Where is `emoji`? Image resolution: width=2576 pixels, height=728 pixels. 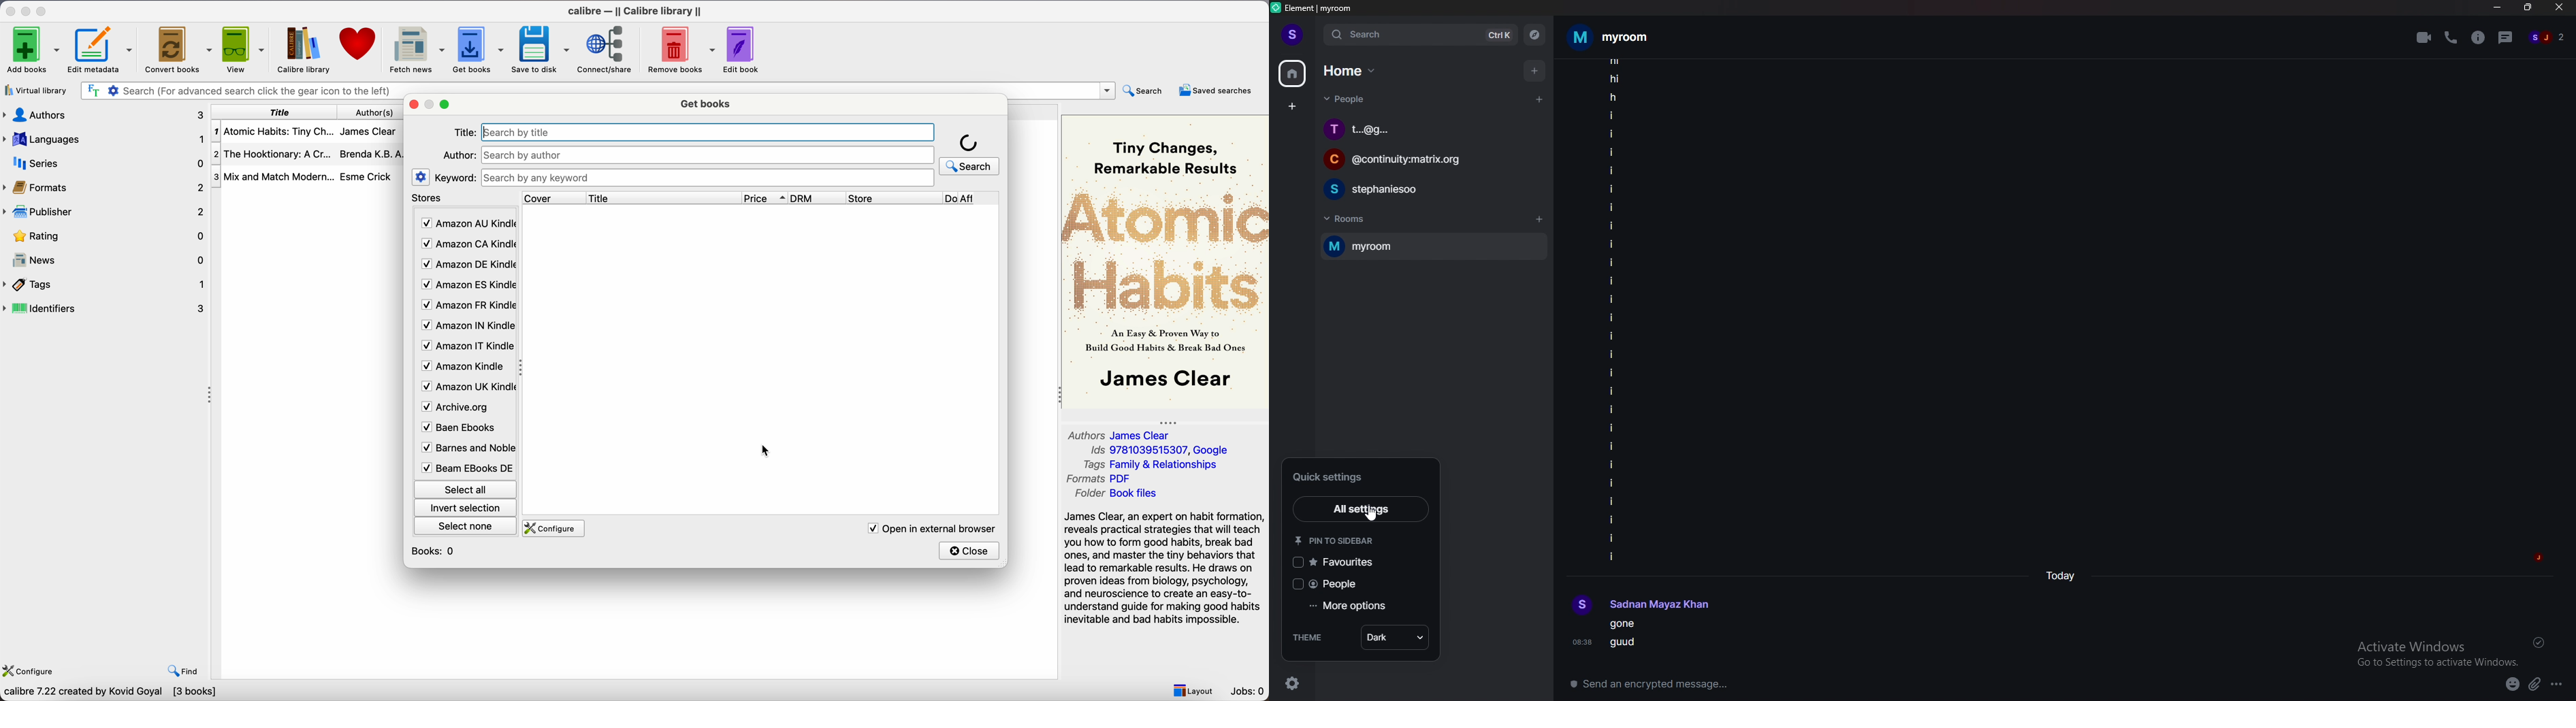 emoji is located at coordinates (2507, 683).